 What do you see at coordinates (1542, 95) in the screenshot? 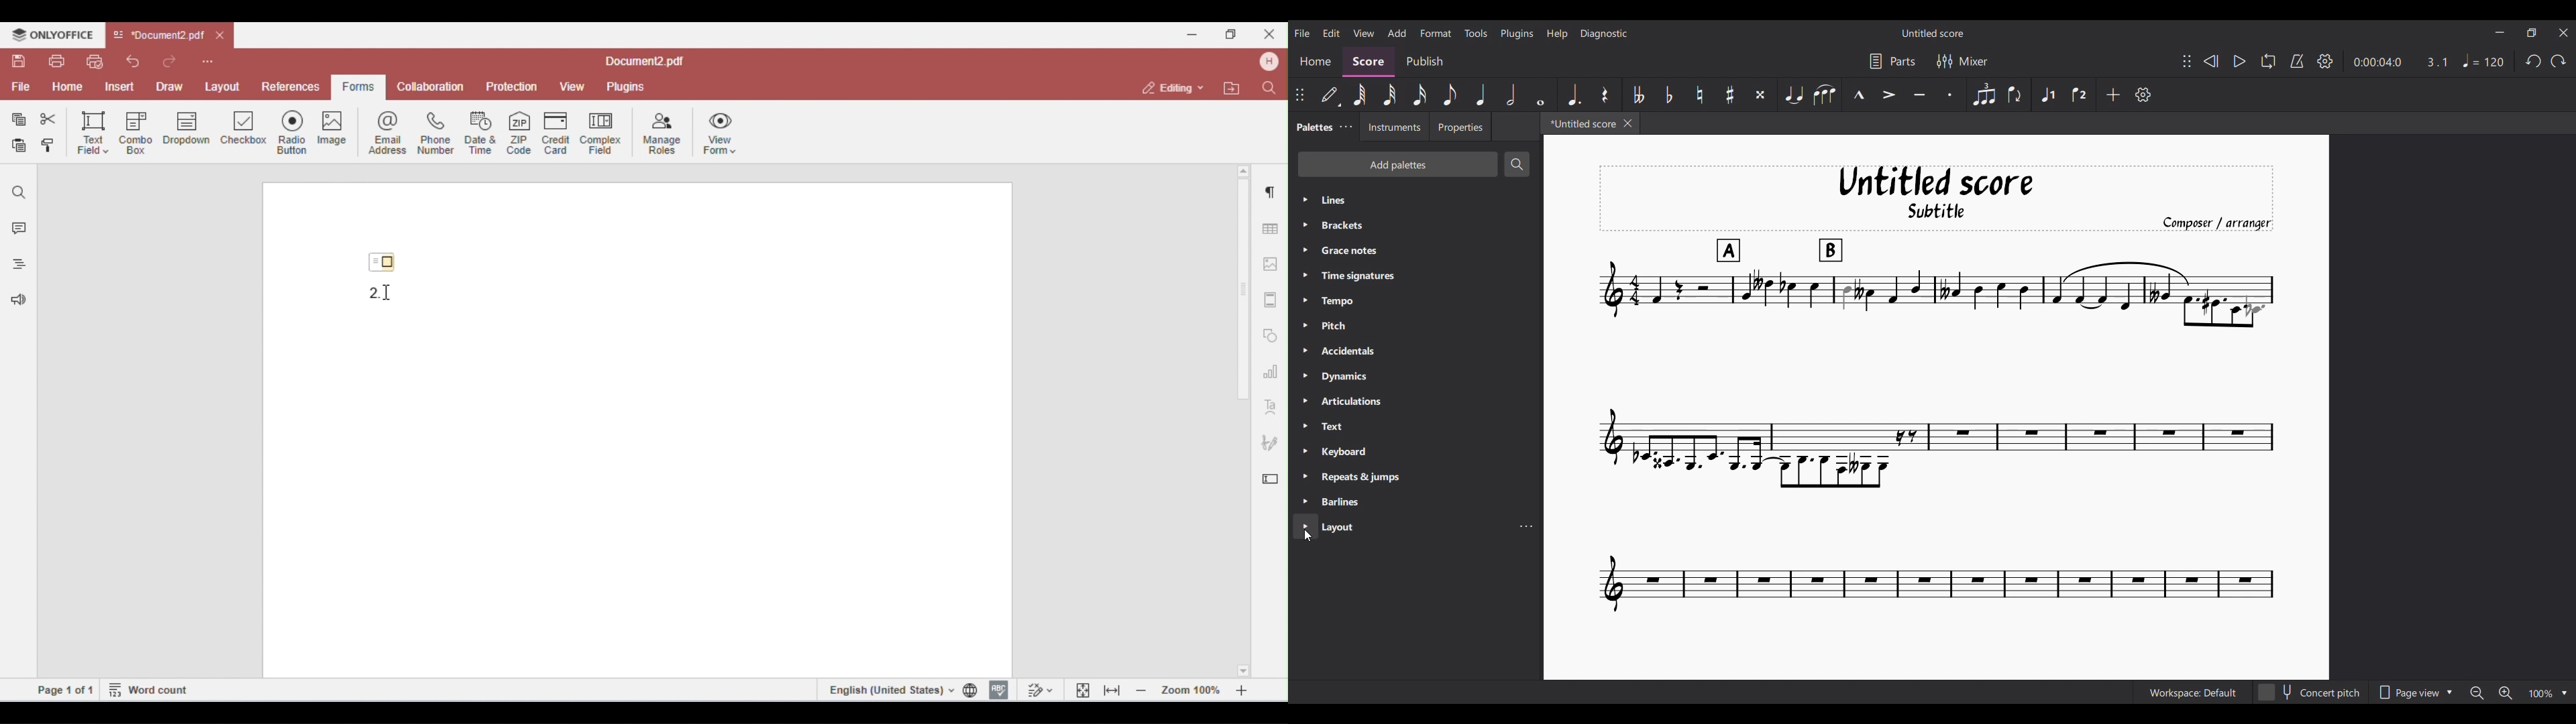
I see `Whole note` at bounding box center [1542, 95].